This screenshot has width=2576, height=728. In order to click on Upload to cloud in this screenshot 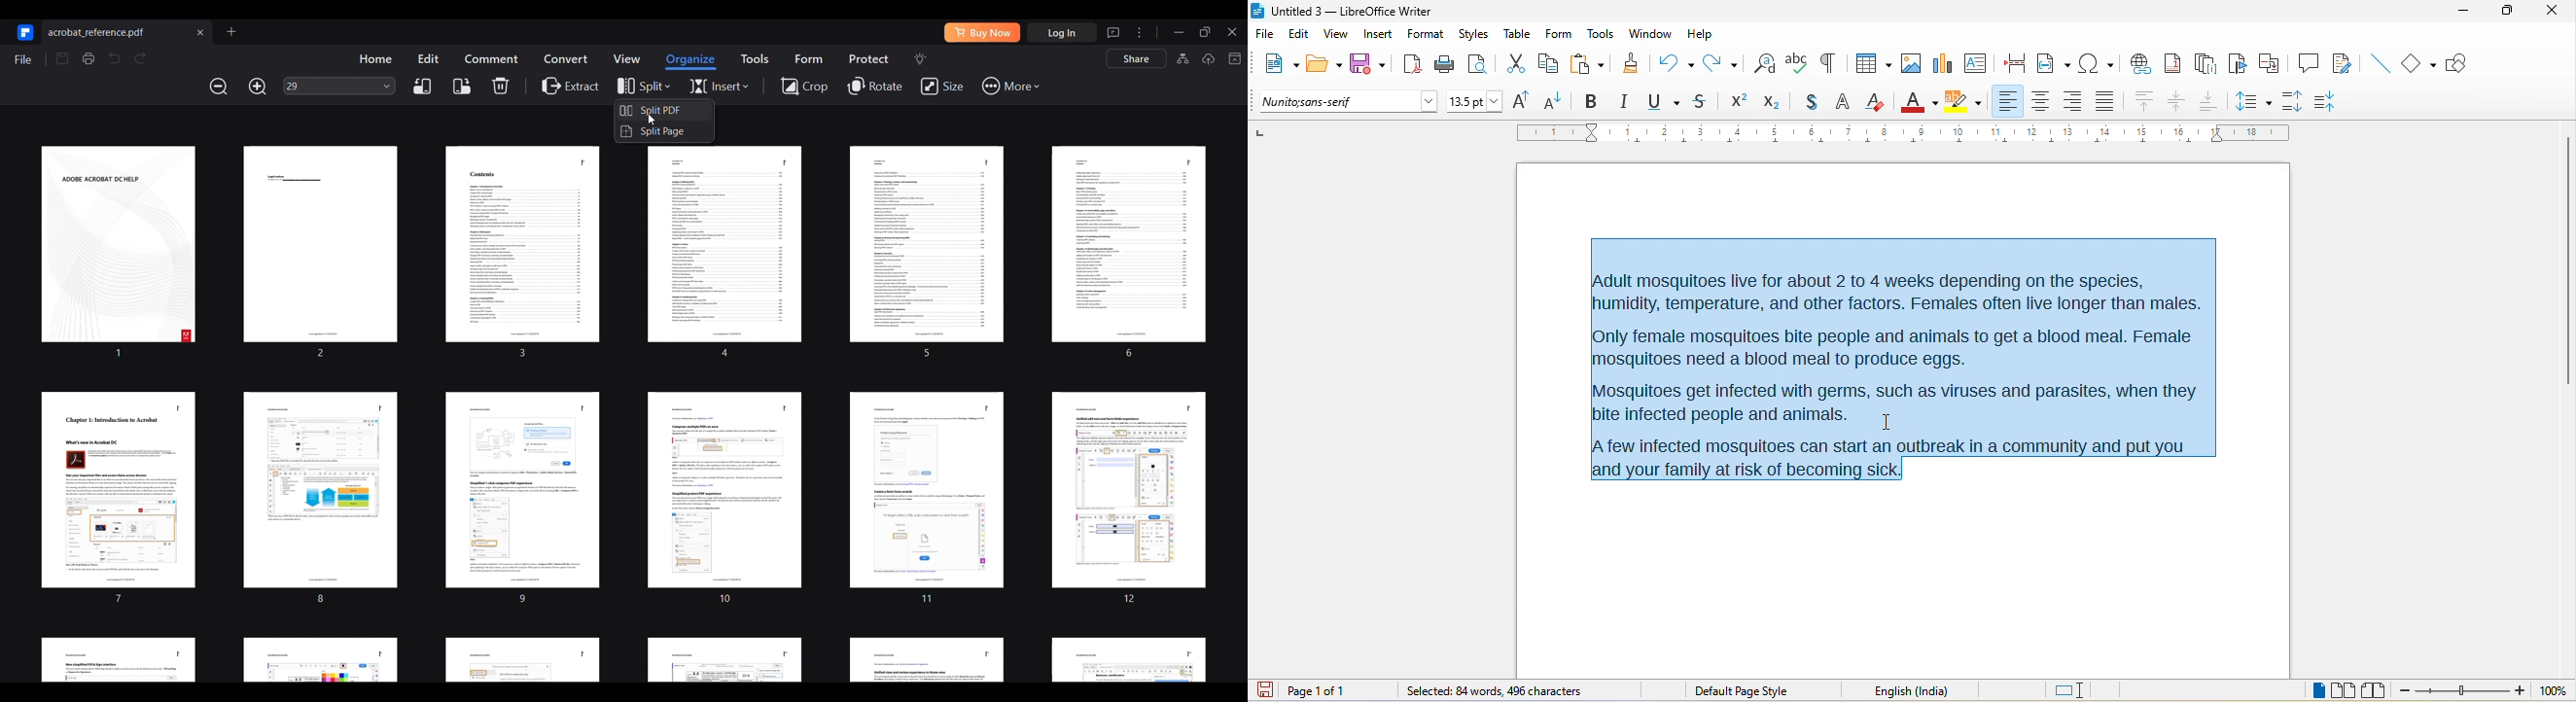, I will do `click(1209, 58)`.